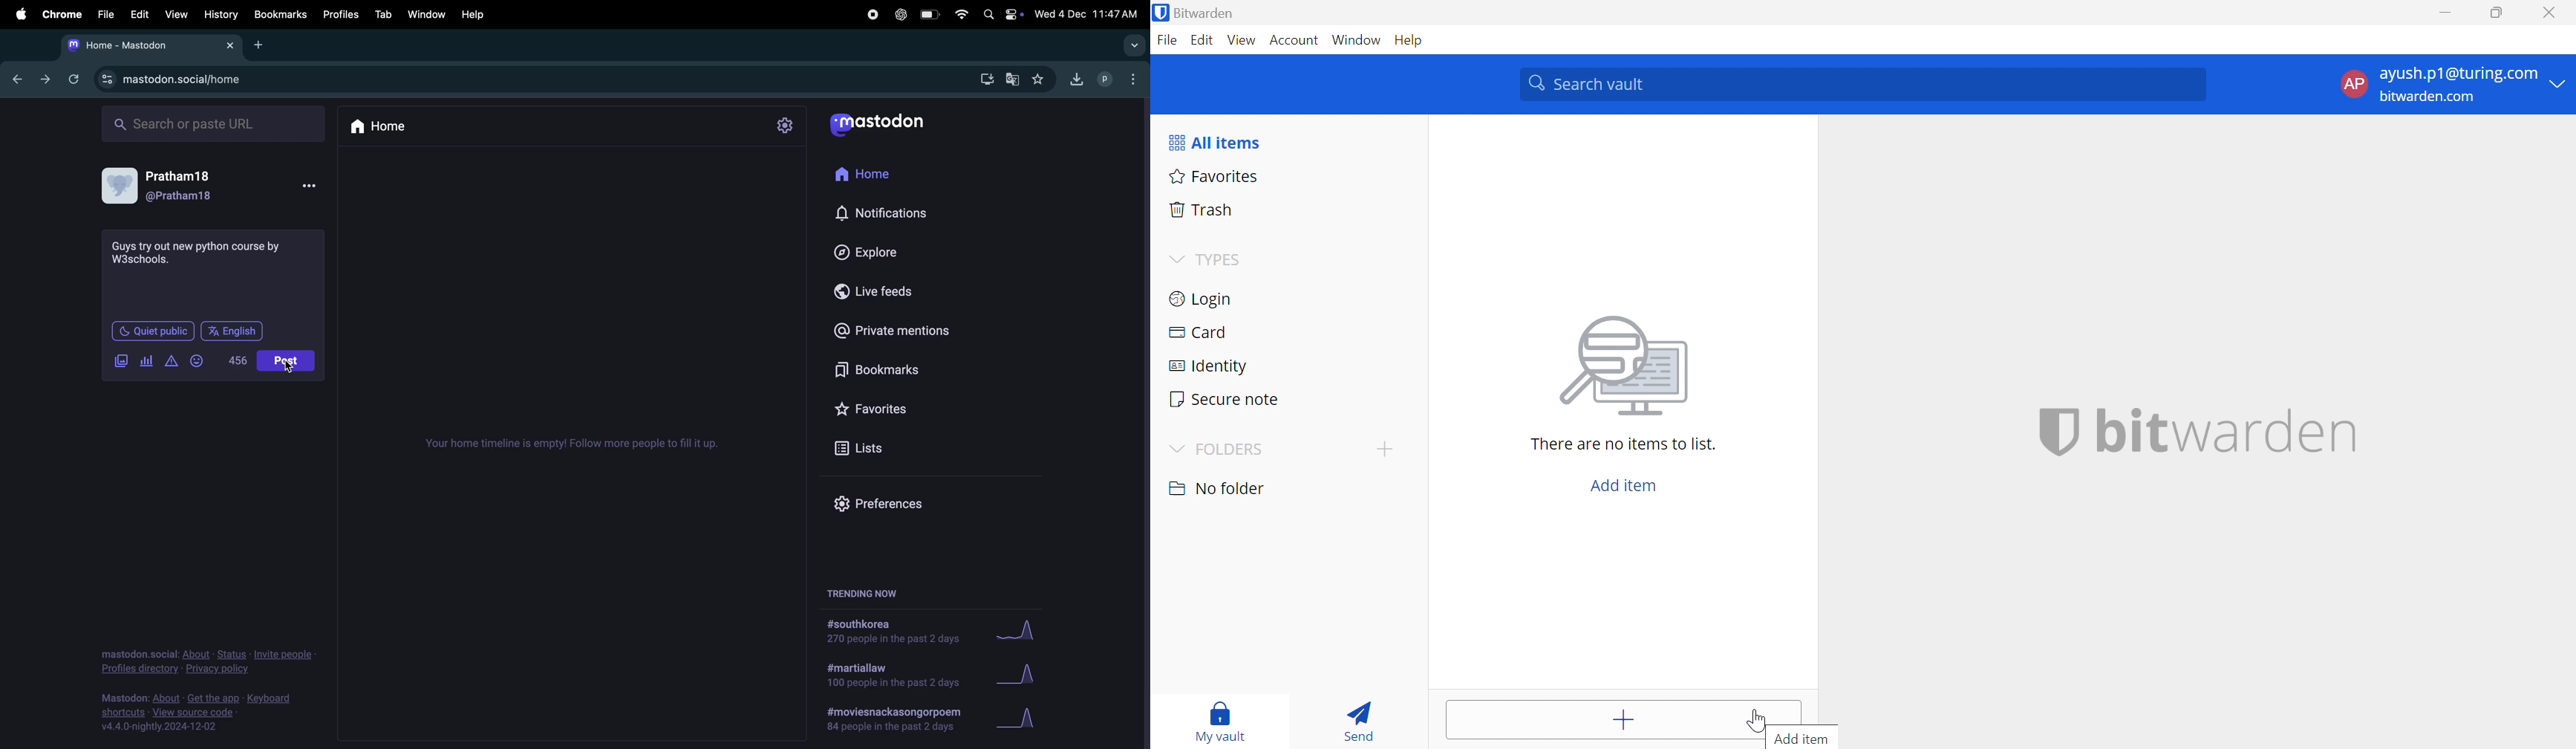 Image resolution: width=2576 pixels, height=756 pixels. I want to click on profiles, so click(340, 14).